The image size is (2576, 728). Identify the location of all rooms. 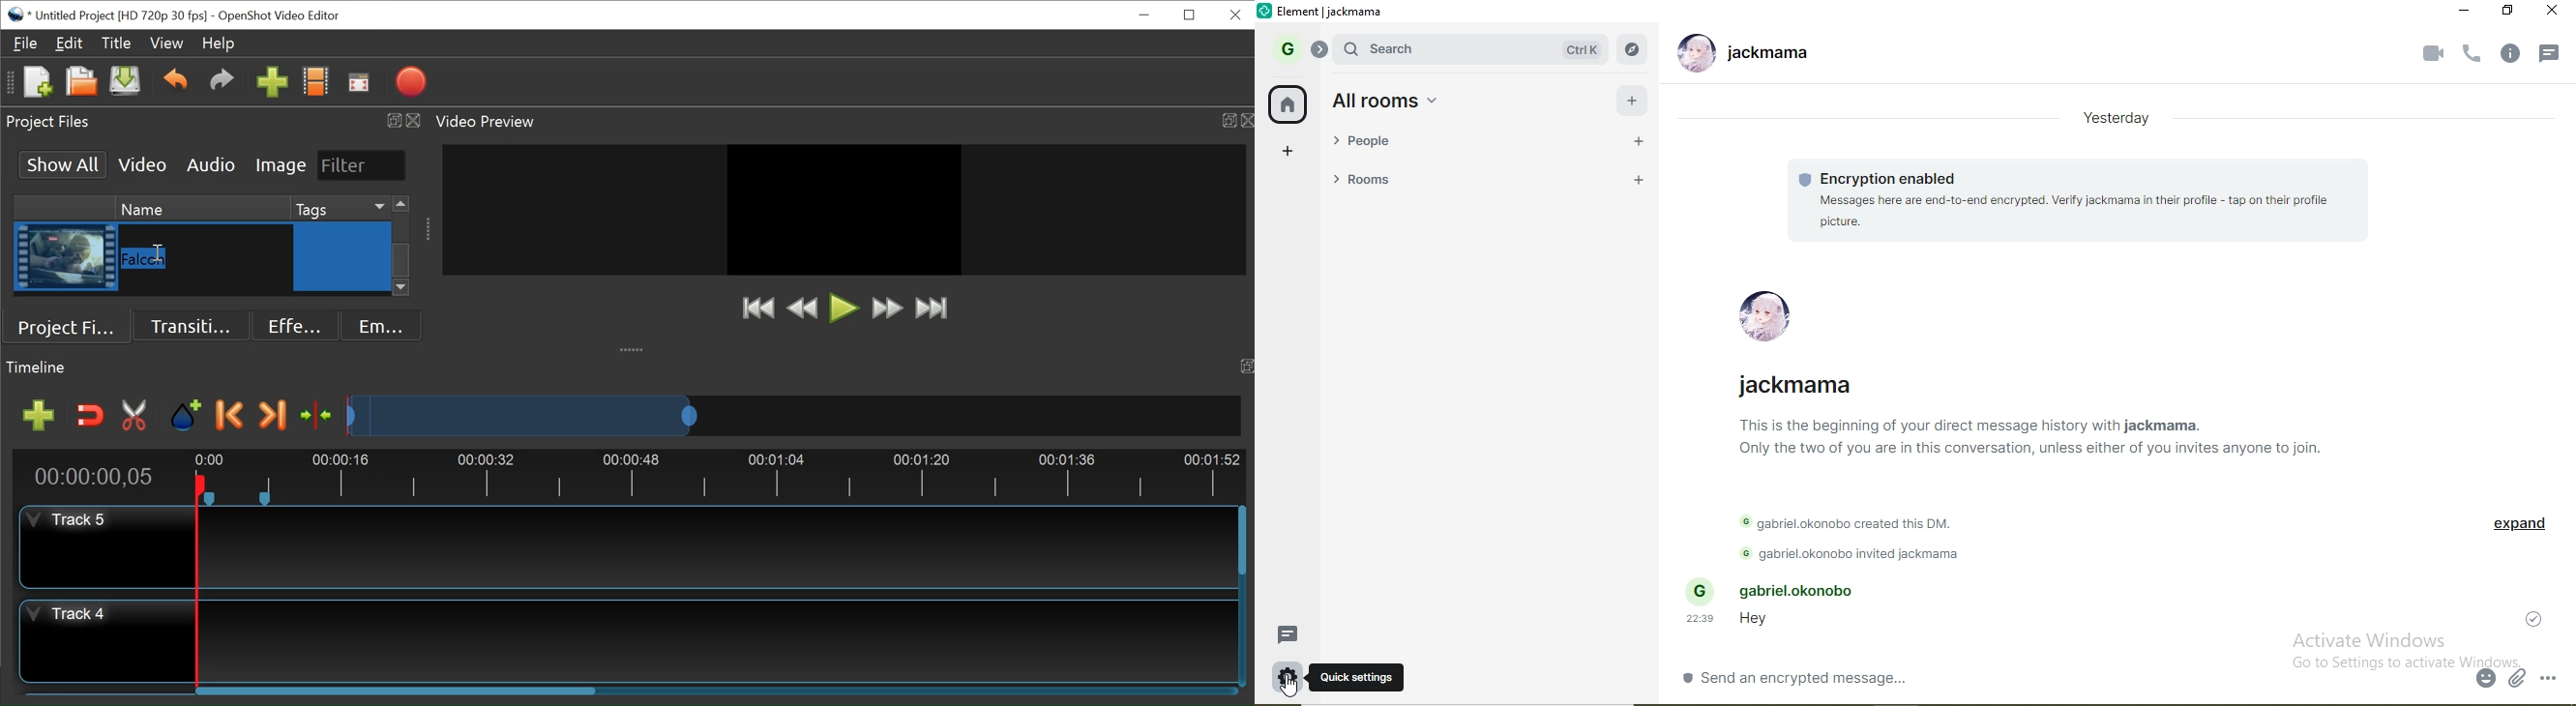
(1388, 101).